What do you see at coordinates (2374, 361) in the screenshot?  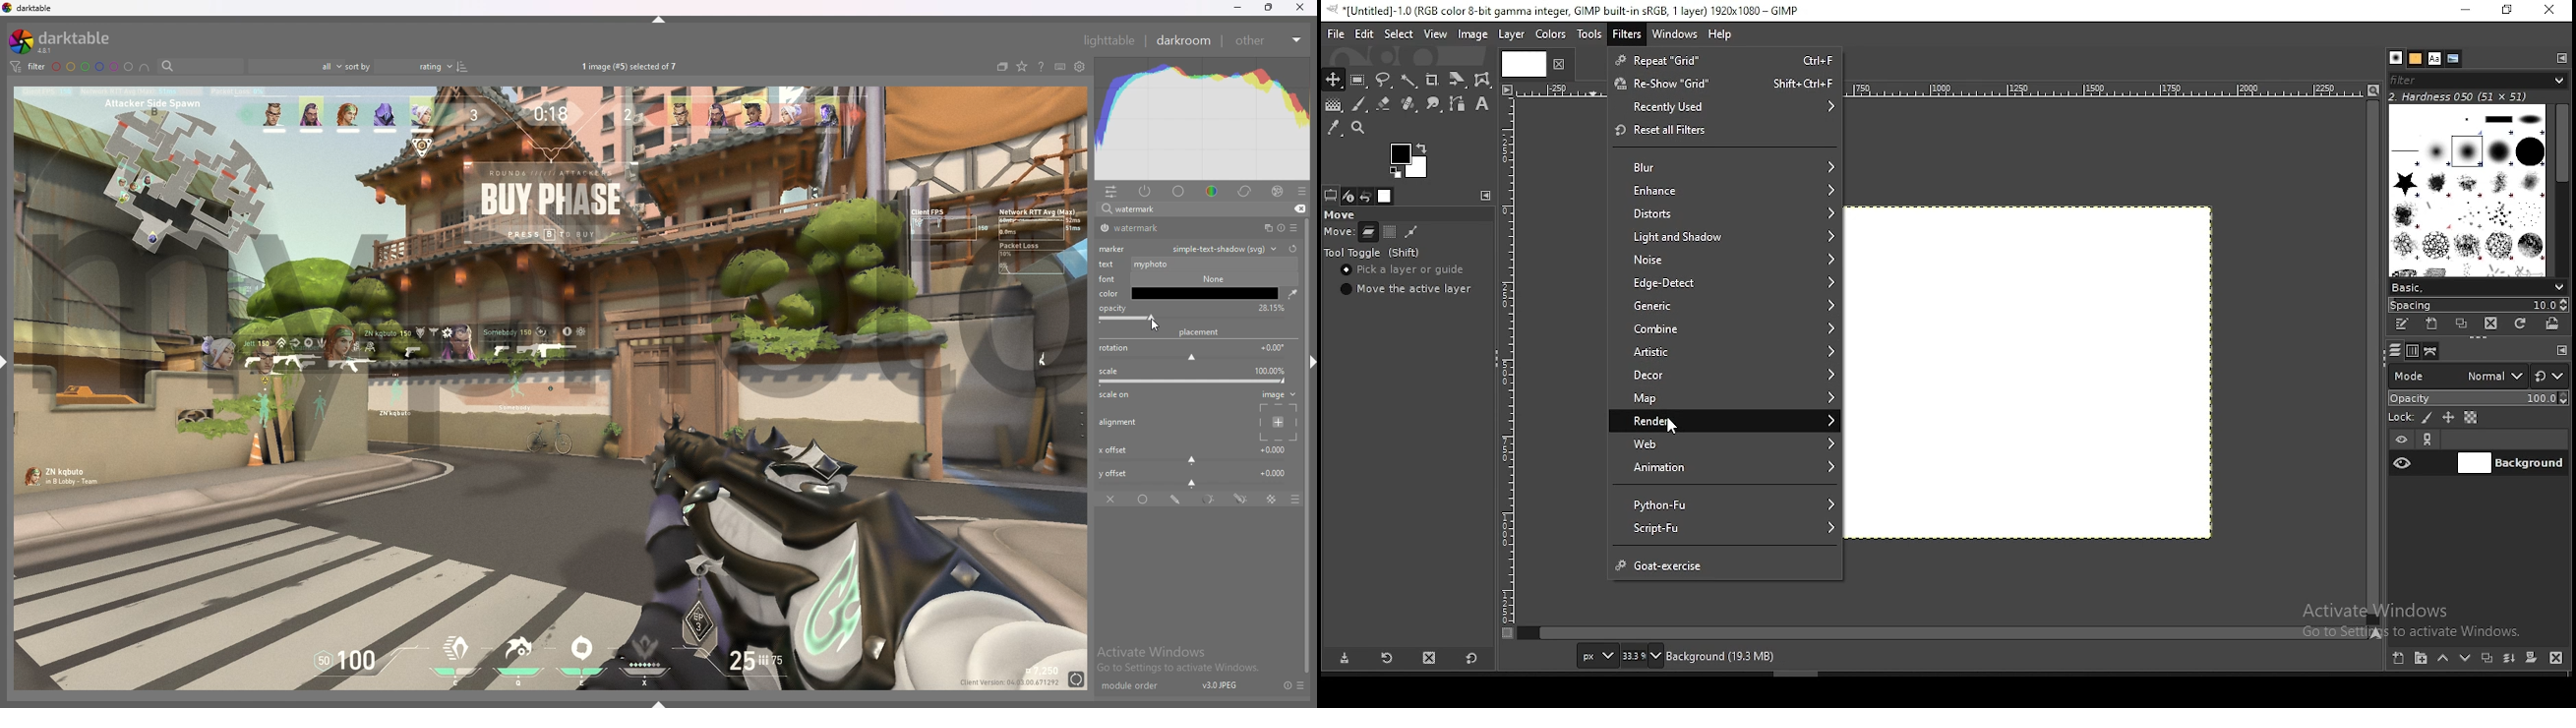 I see `horizontal scroll bar` at bounding box center [2374, 361].